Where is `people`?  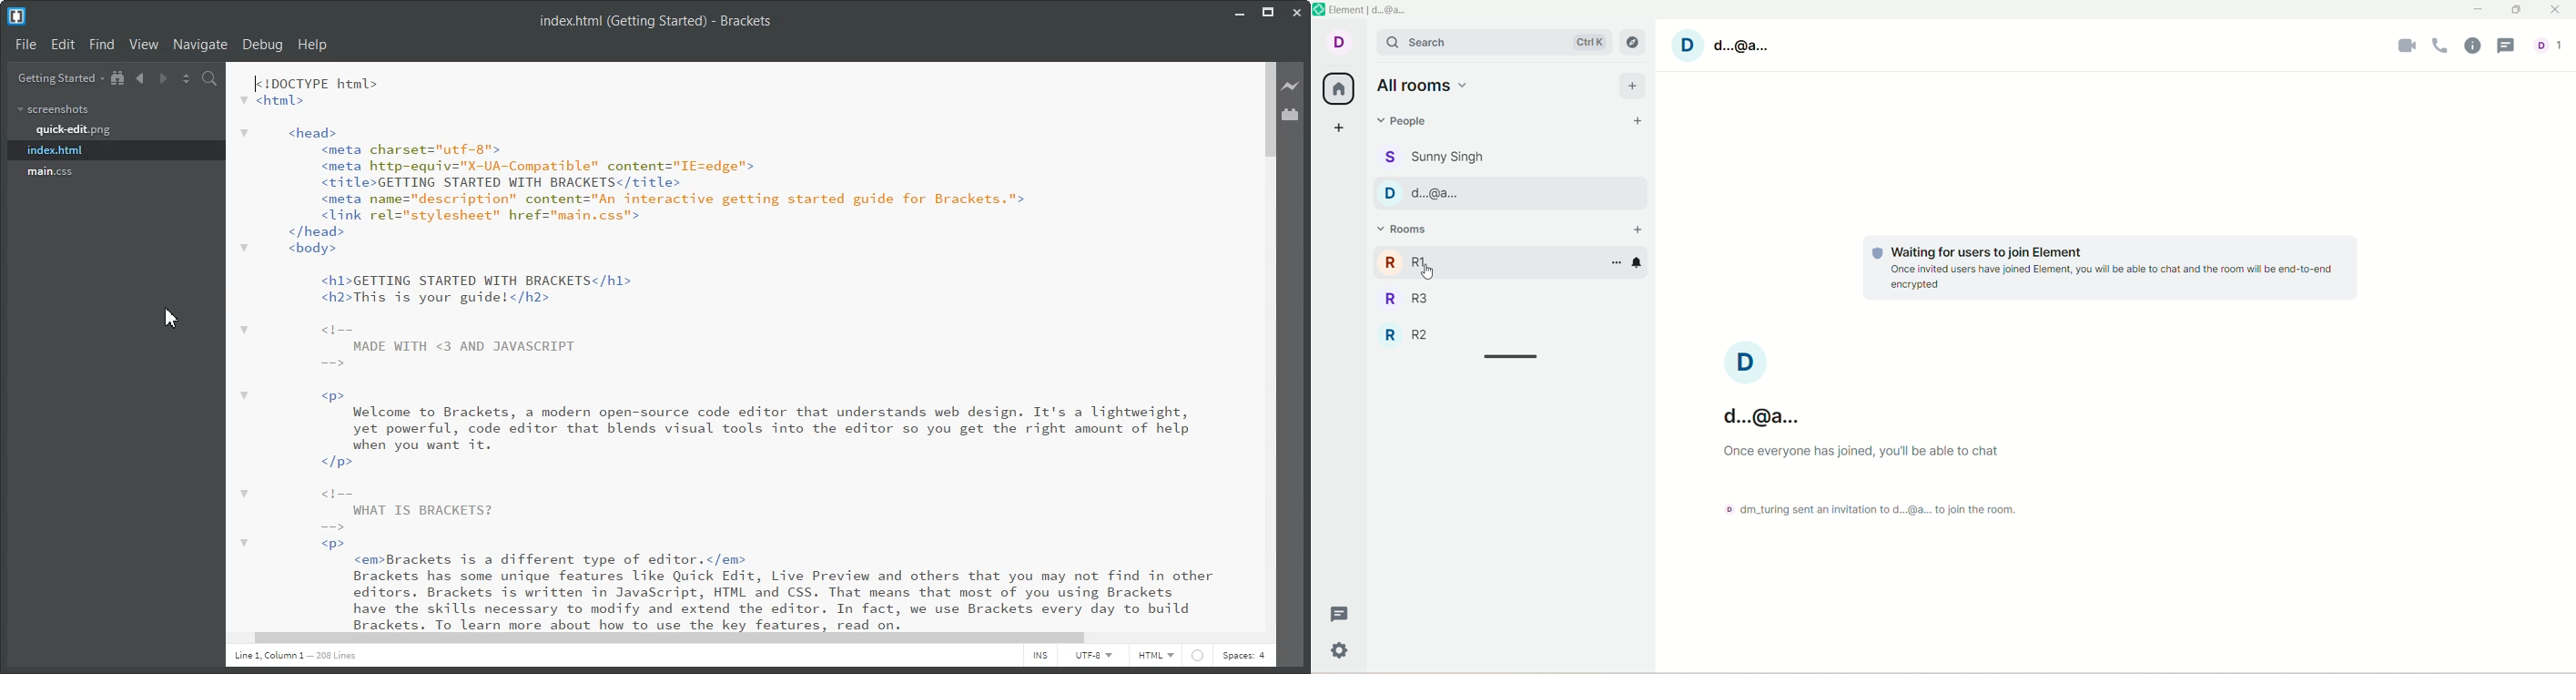
people is located at coordinates (1442, 154).